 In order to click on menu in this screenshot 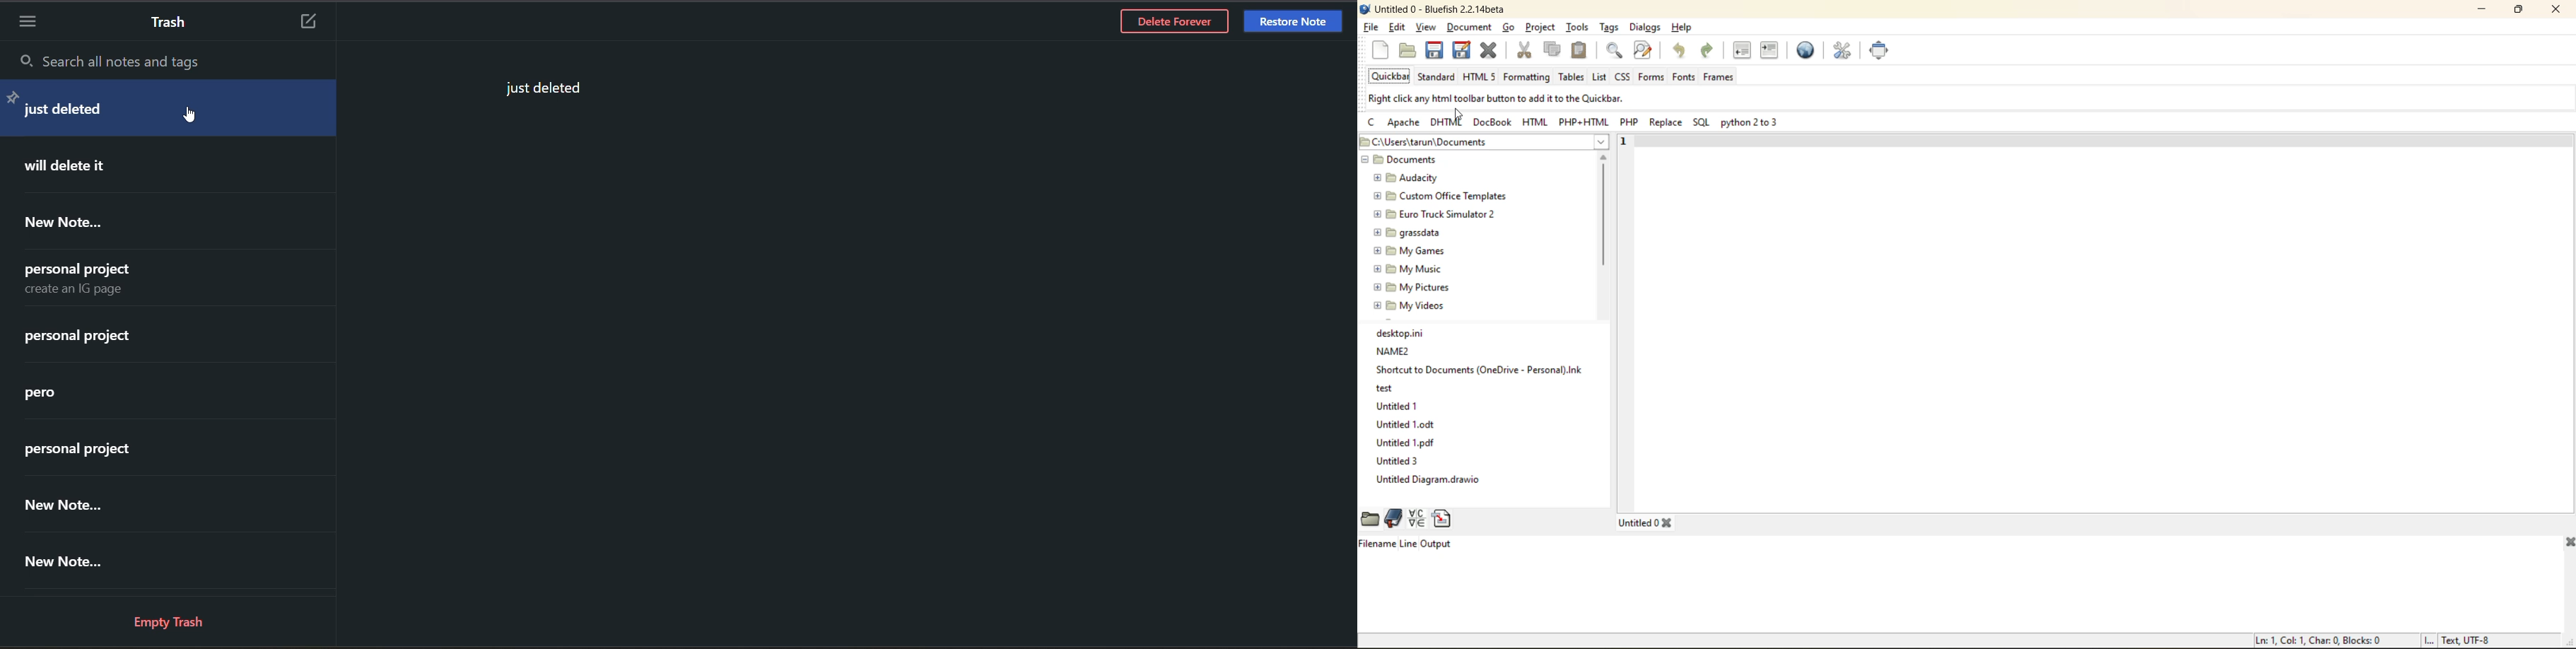, I will do `click(28, 19)`.